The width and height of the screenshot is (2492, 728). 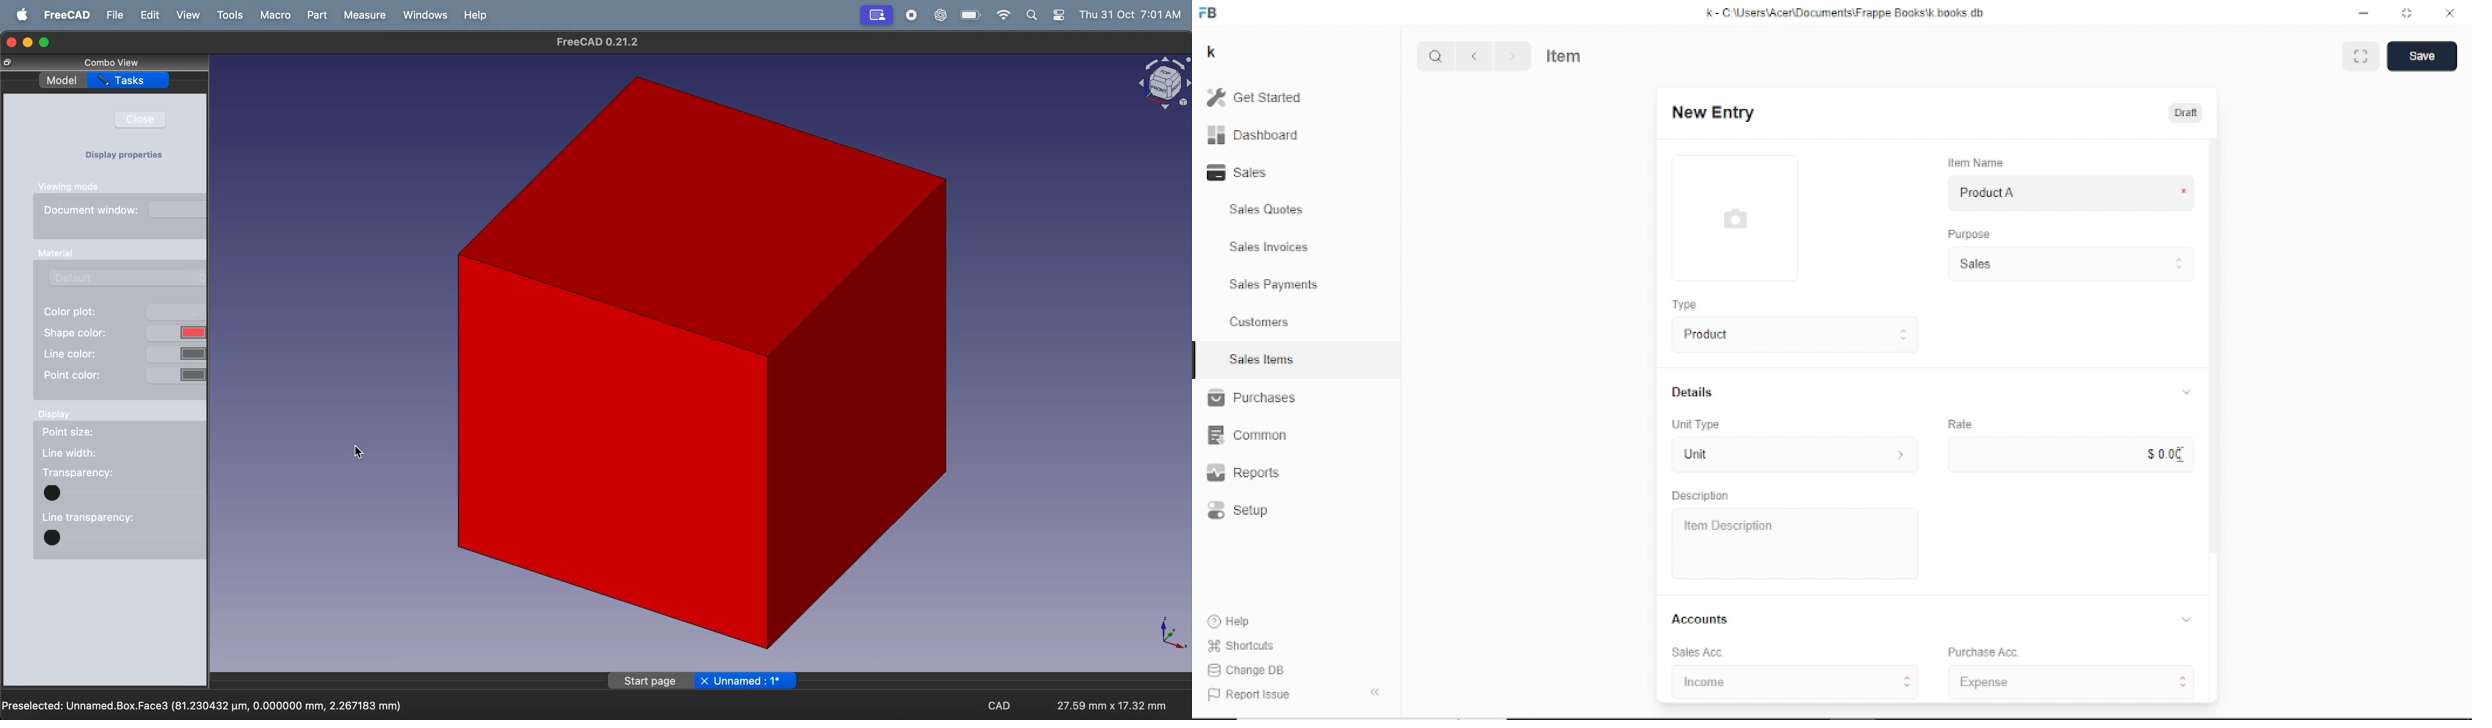 What do you see at coordinates (1967, 233) in the screenshot?
I see `Purpose` at bounding box center [1967, 233].